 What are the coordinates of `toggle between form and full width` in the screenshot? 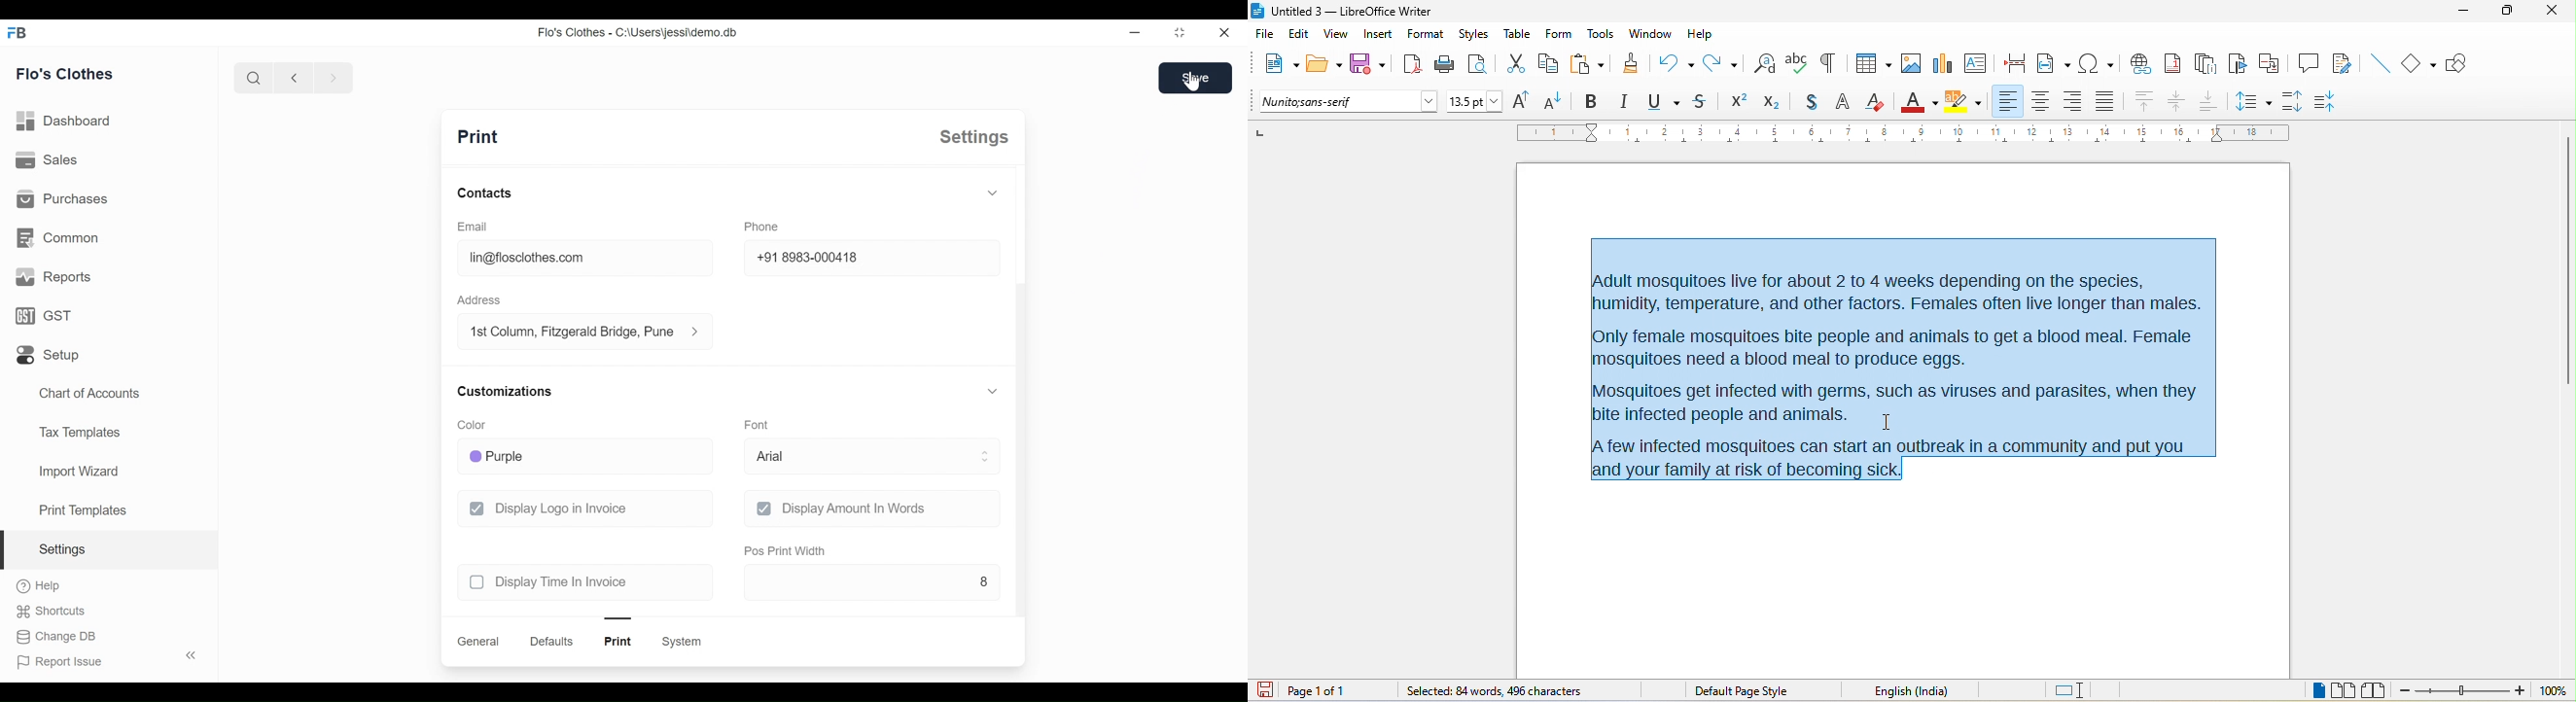 It's located at (1181, 32).